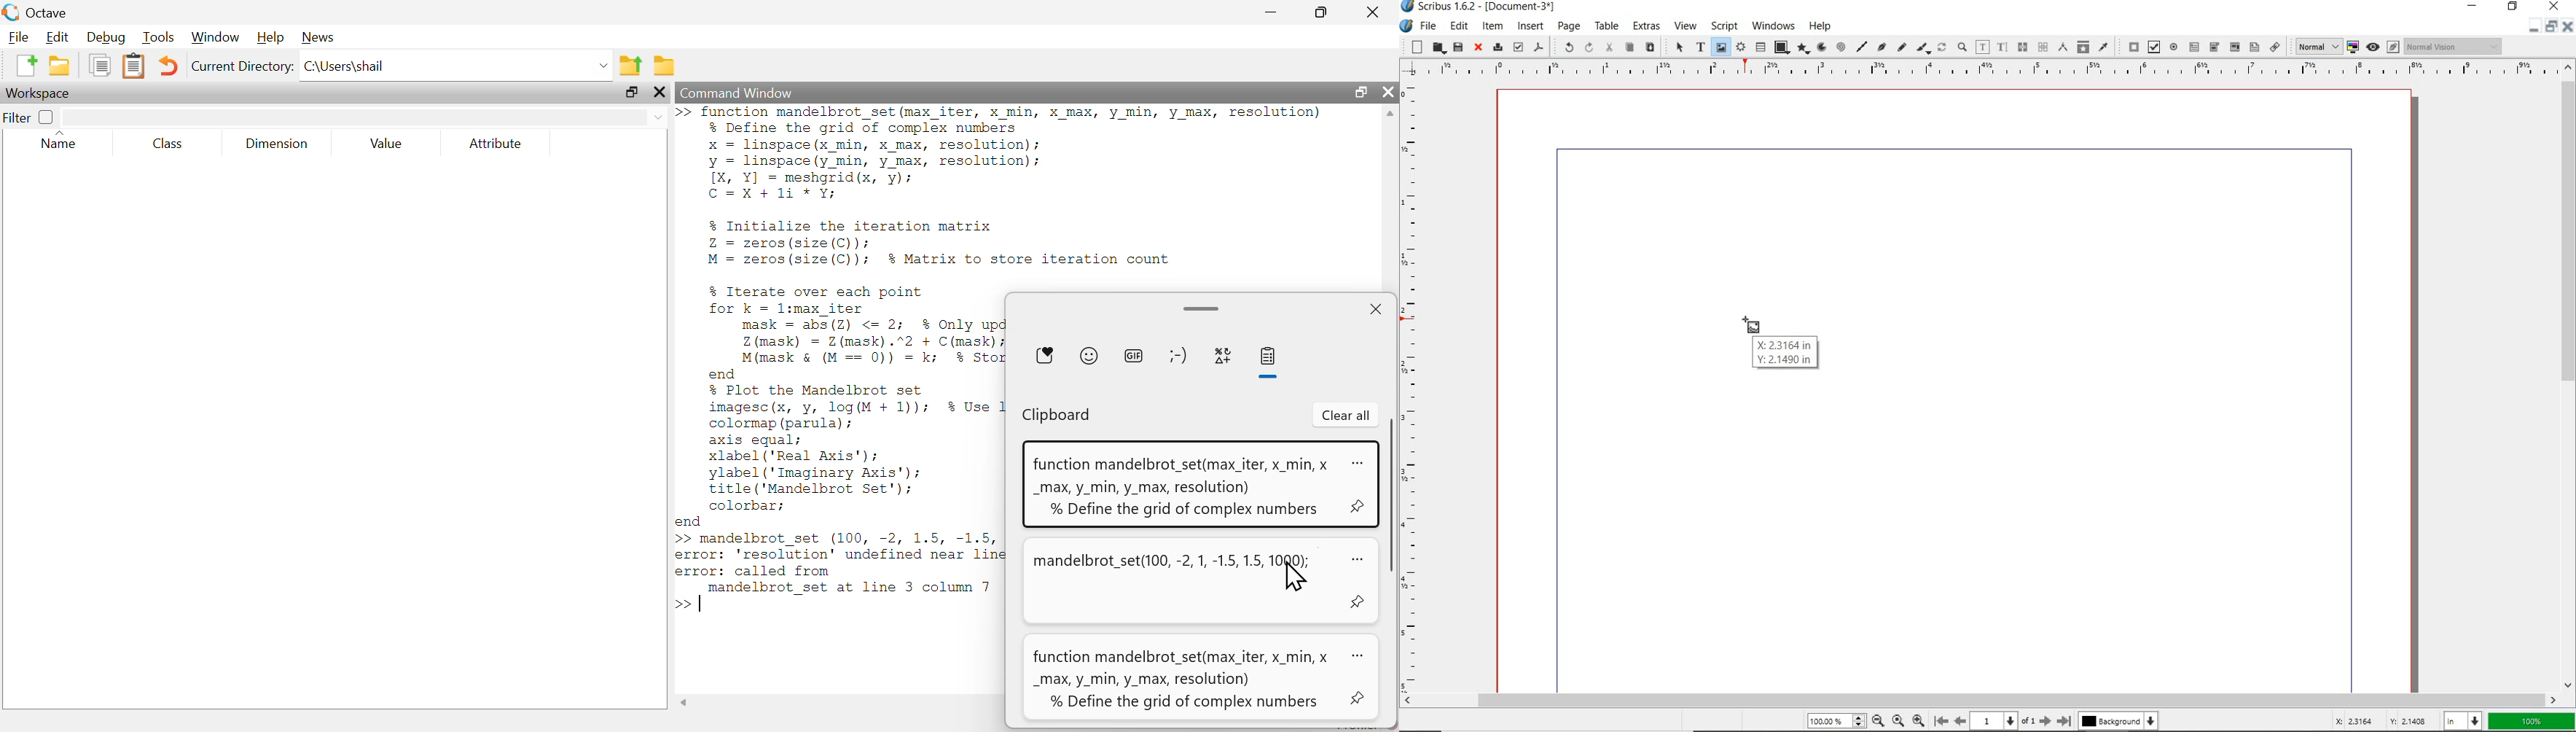 The width and height of the screenshot is (2576, 756). I want to click on pin, so click(1355, 601).